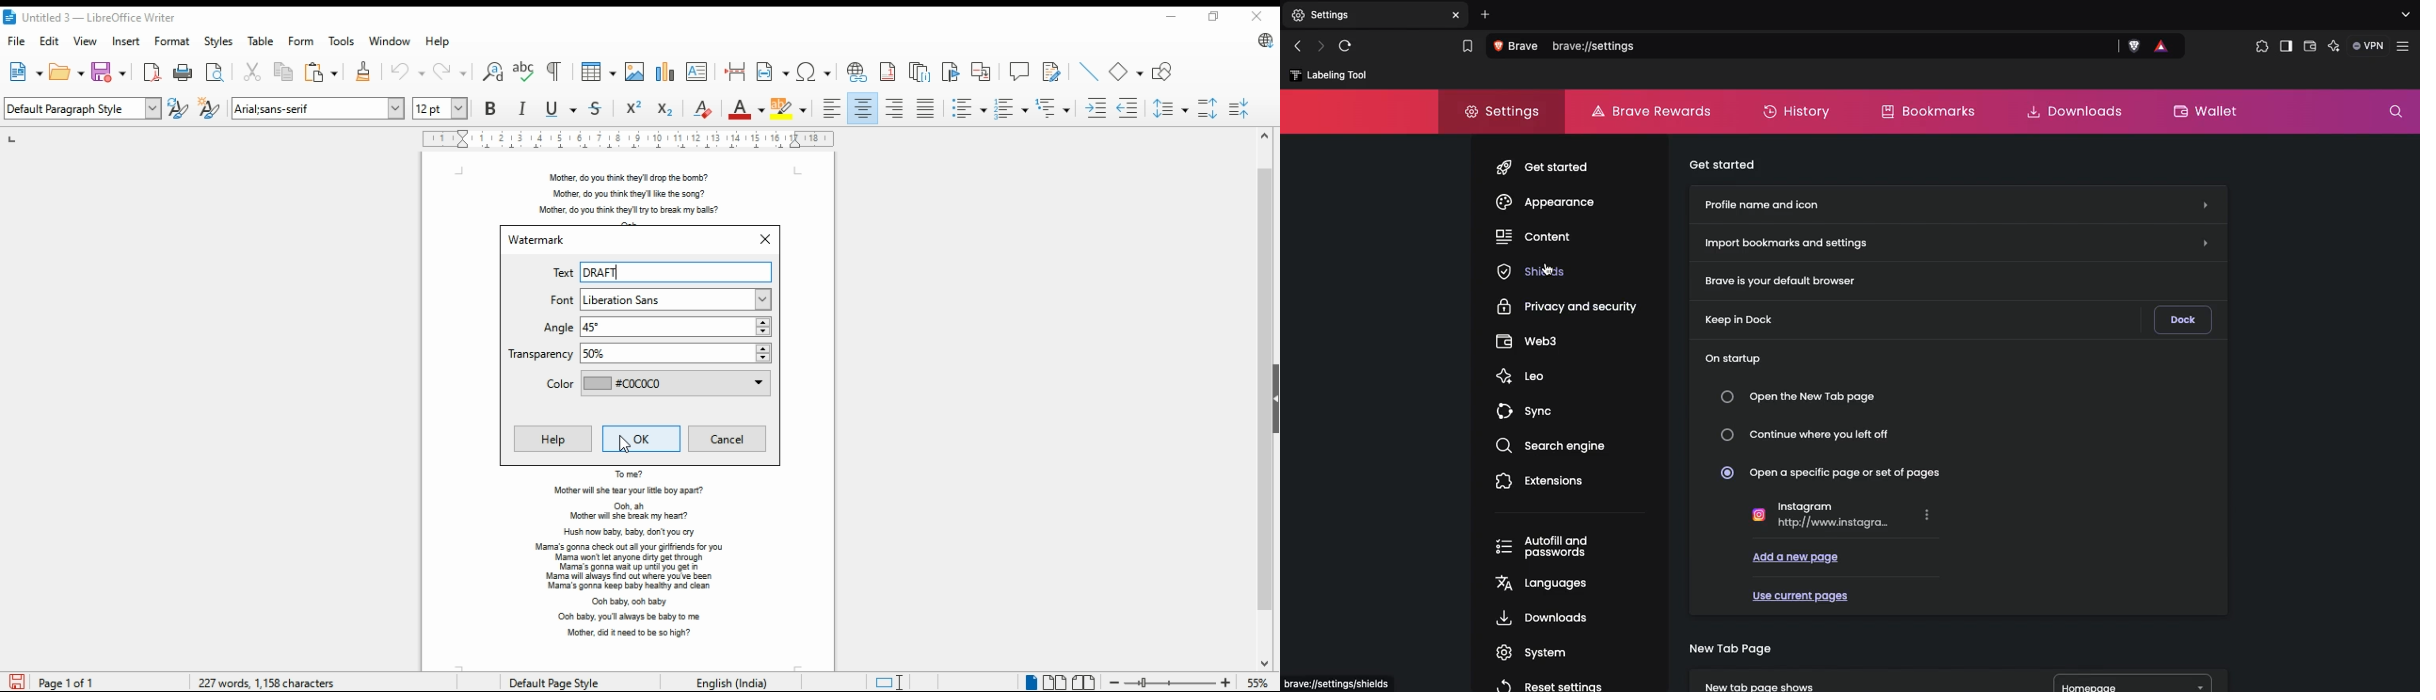  What do you see at coordinates (287, 72) in the screenshot?
I see `copy` at bounding box center [287, 72].